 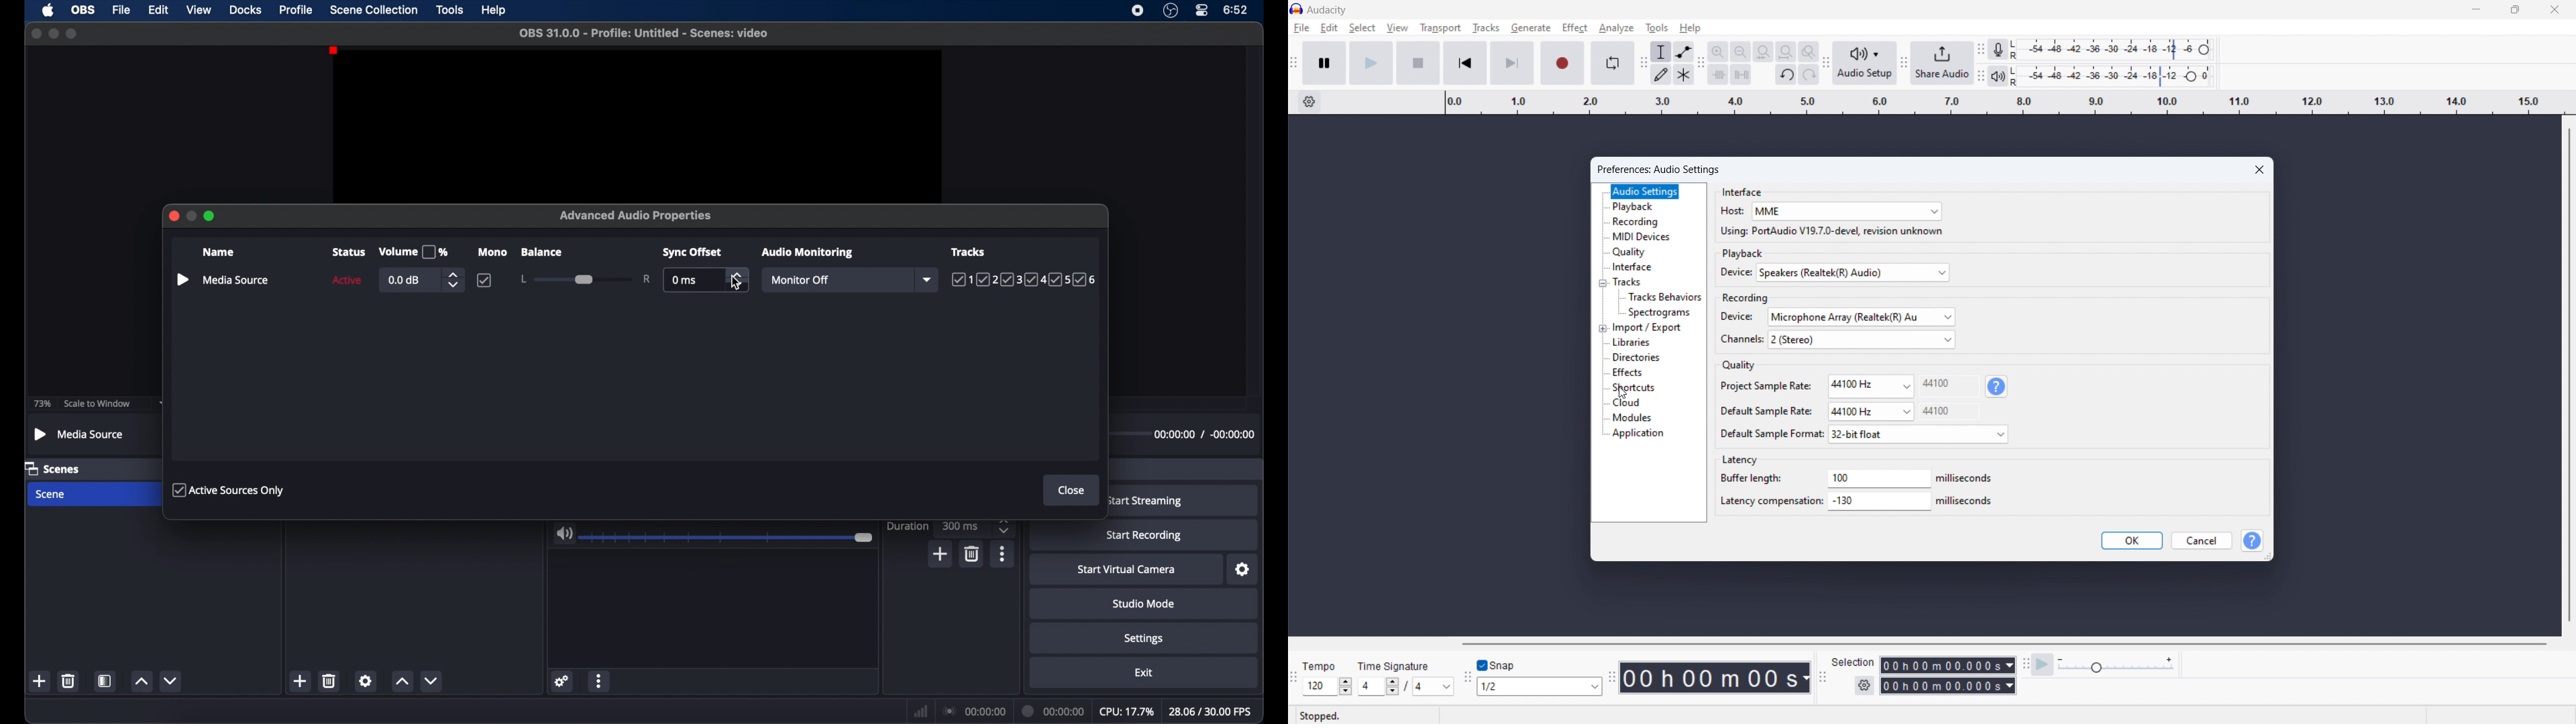 I want to click on decrement, so click(x=170, y=680).